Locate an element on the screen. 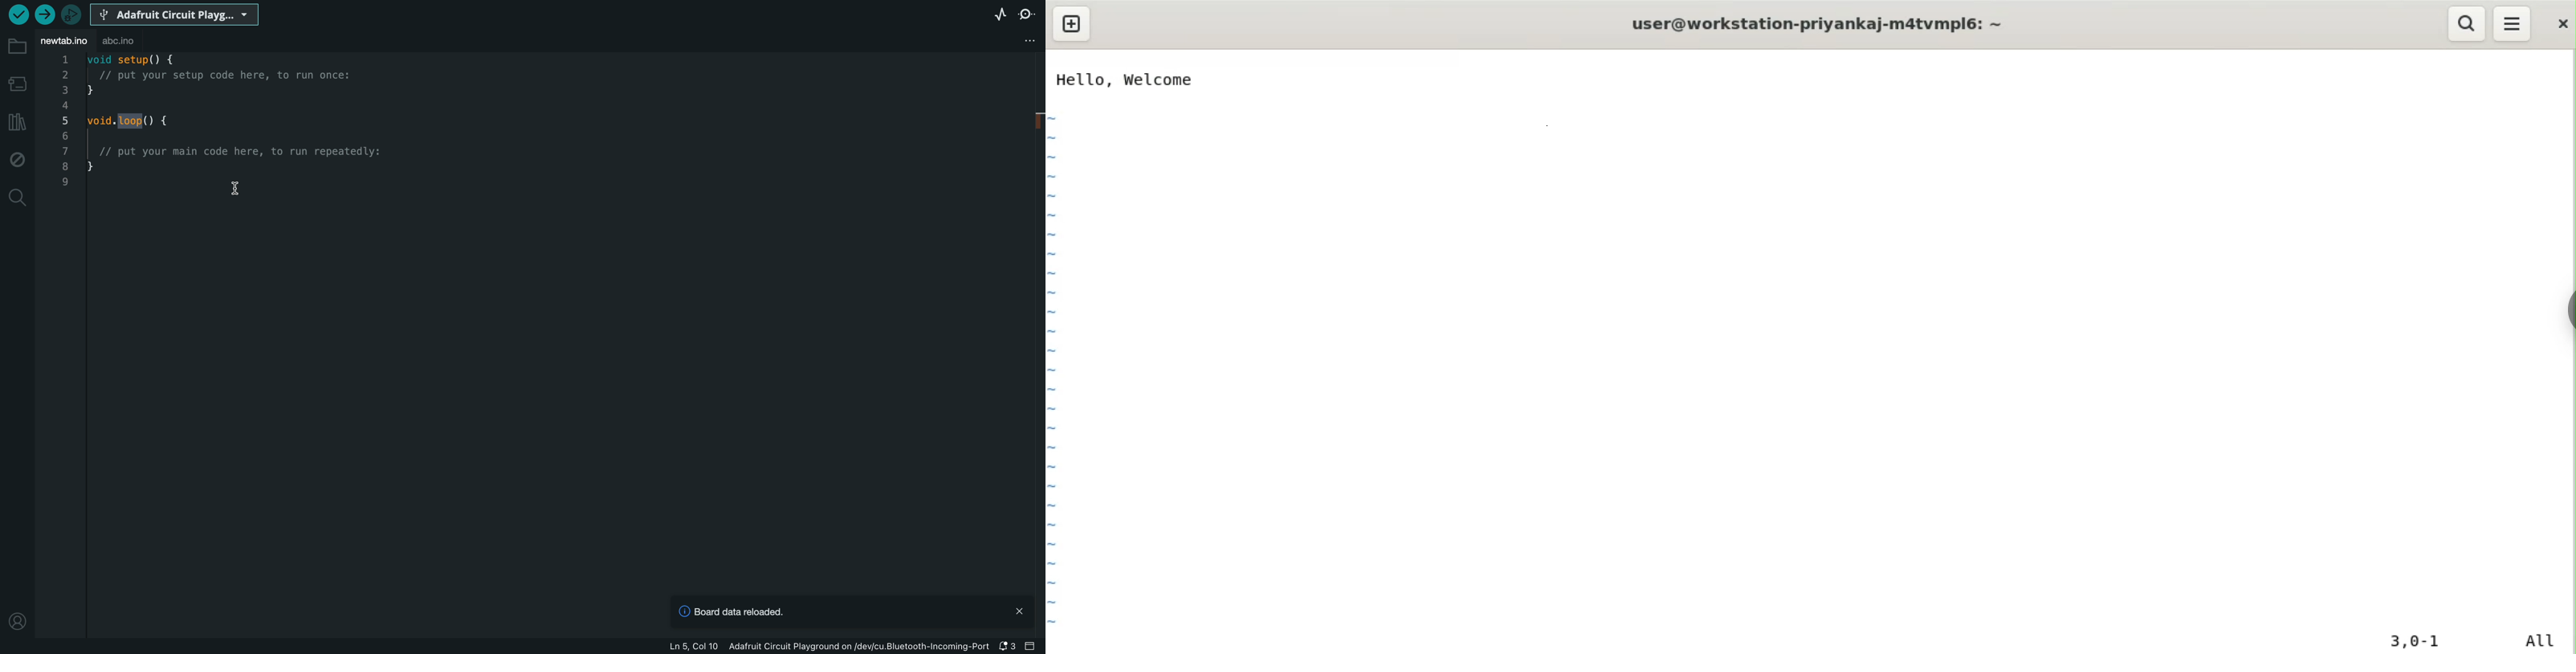 This screenshot has width=2576, height=672. serial plotter is located at coordinates (991, 13).